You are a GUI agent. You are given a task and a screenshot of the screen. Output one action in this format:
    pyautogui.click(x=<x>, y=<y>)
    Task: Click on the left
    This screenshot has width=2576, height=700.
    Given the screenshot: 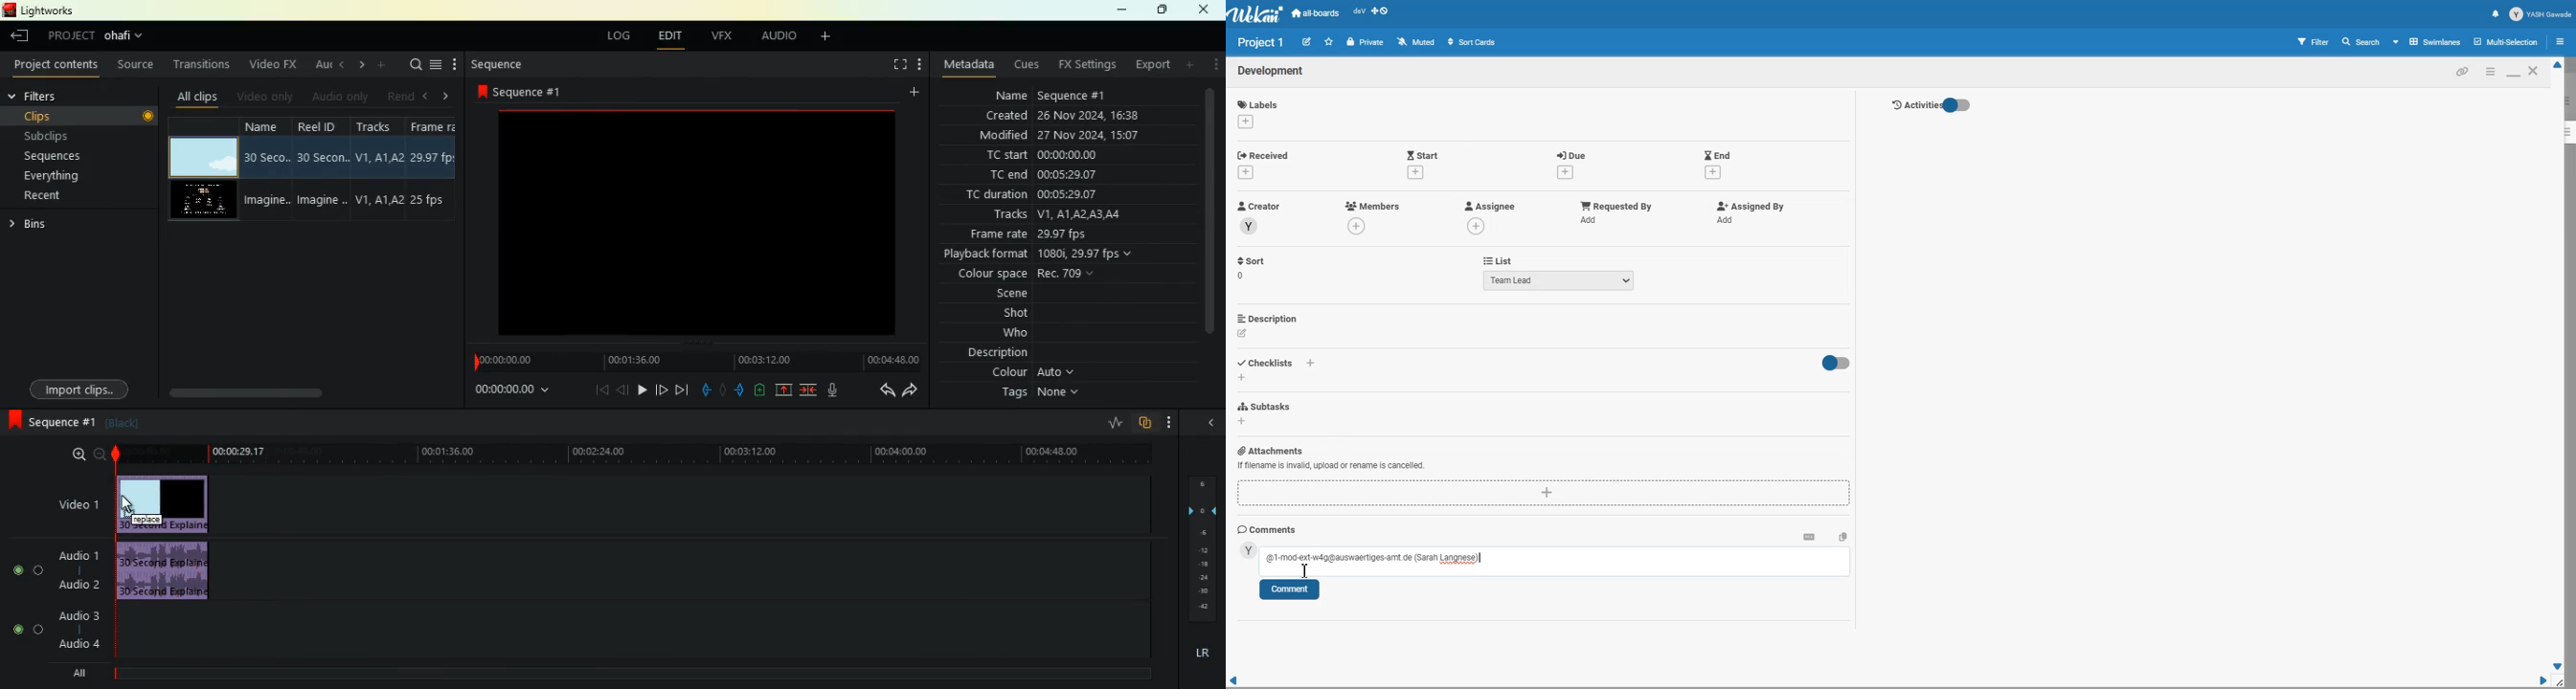 What is the action you would take?
    pyautogui.click(x=344, y=66)
    